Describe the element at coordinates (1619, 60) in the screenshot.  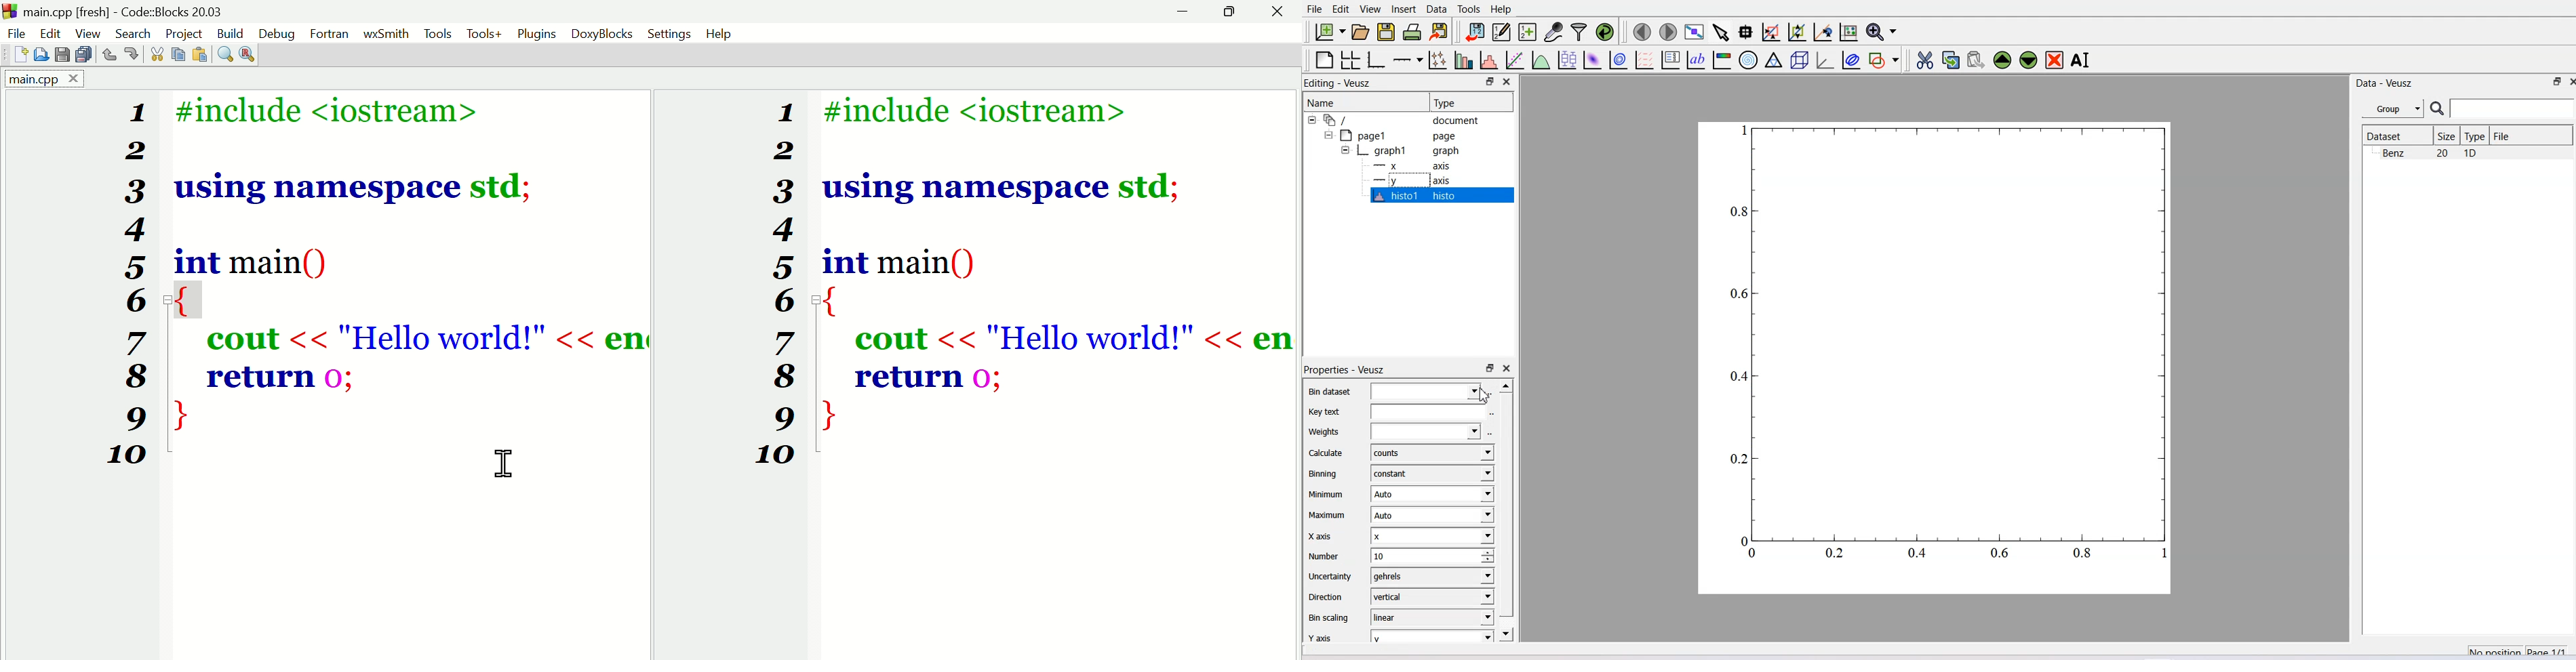
I see `Plot a 2D dataset as contour` at that location.